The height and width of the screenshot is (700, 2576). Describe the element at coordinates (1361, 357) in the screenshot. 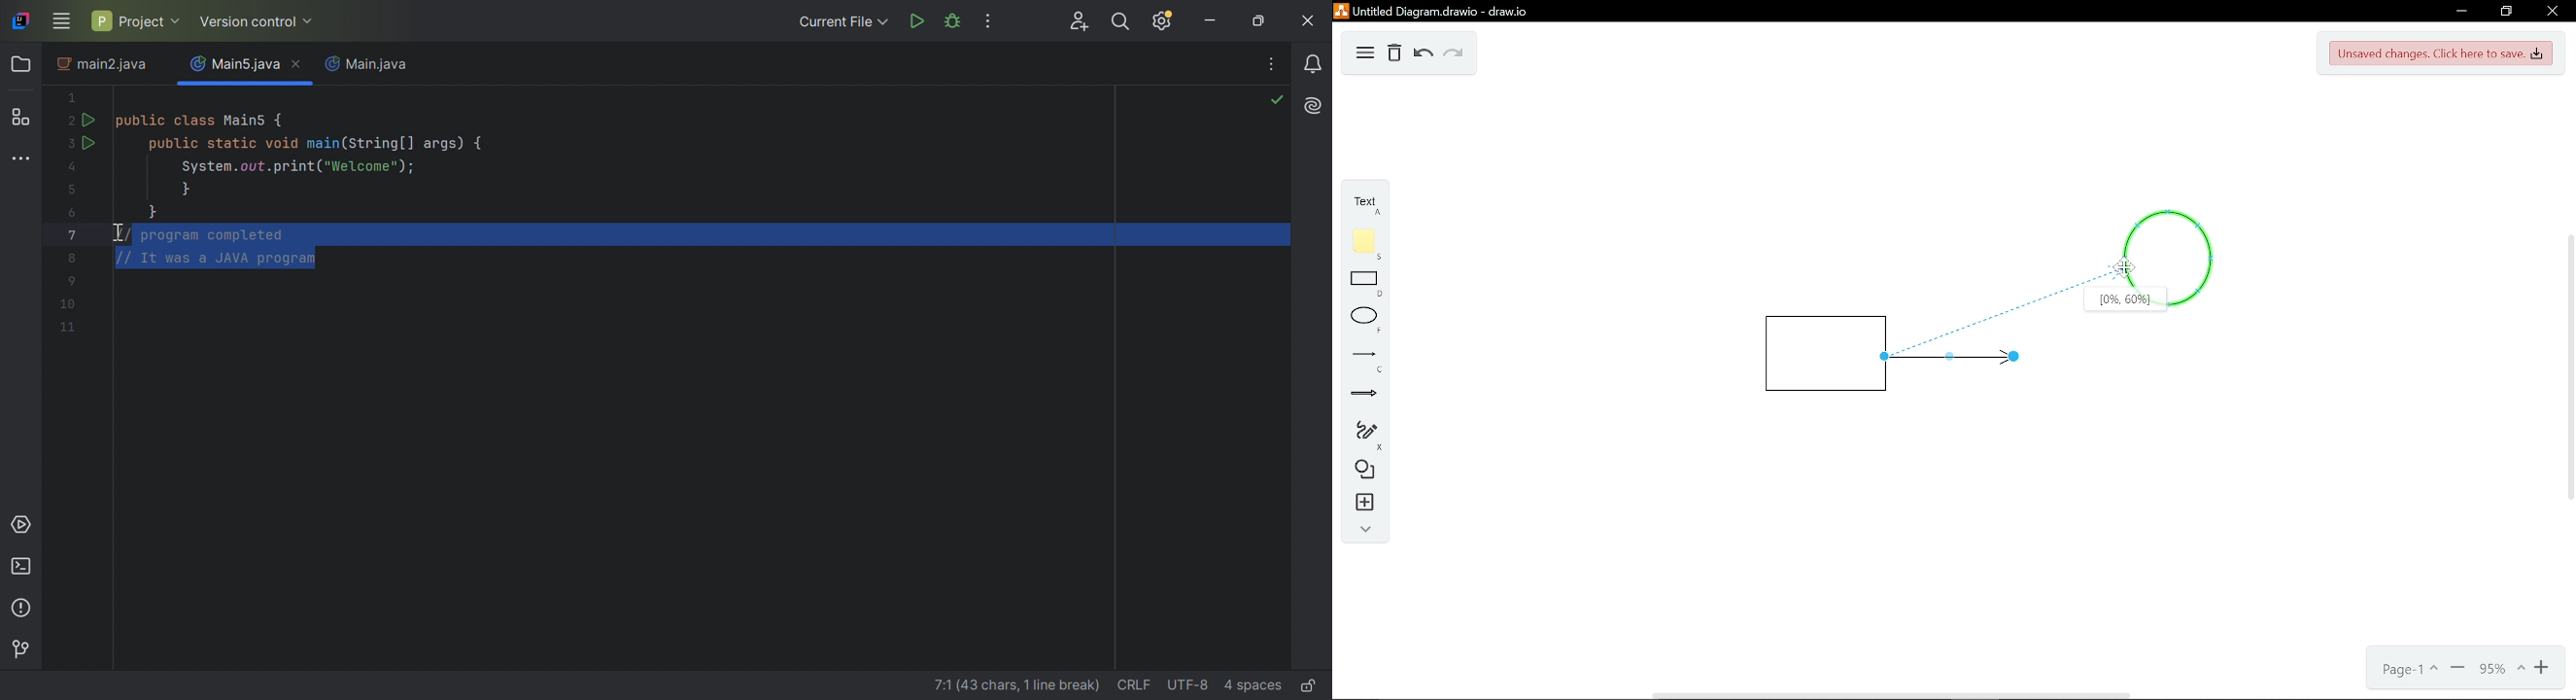

I see `Line` at that location.